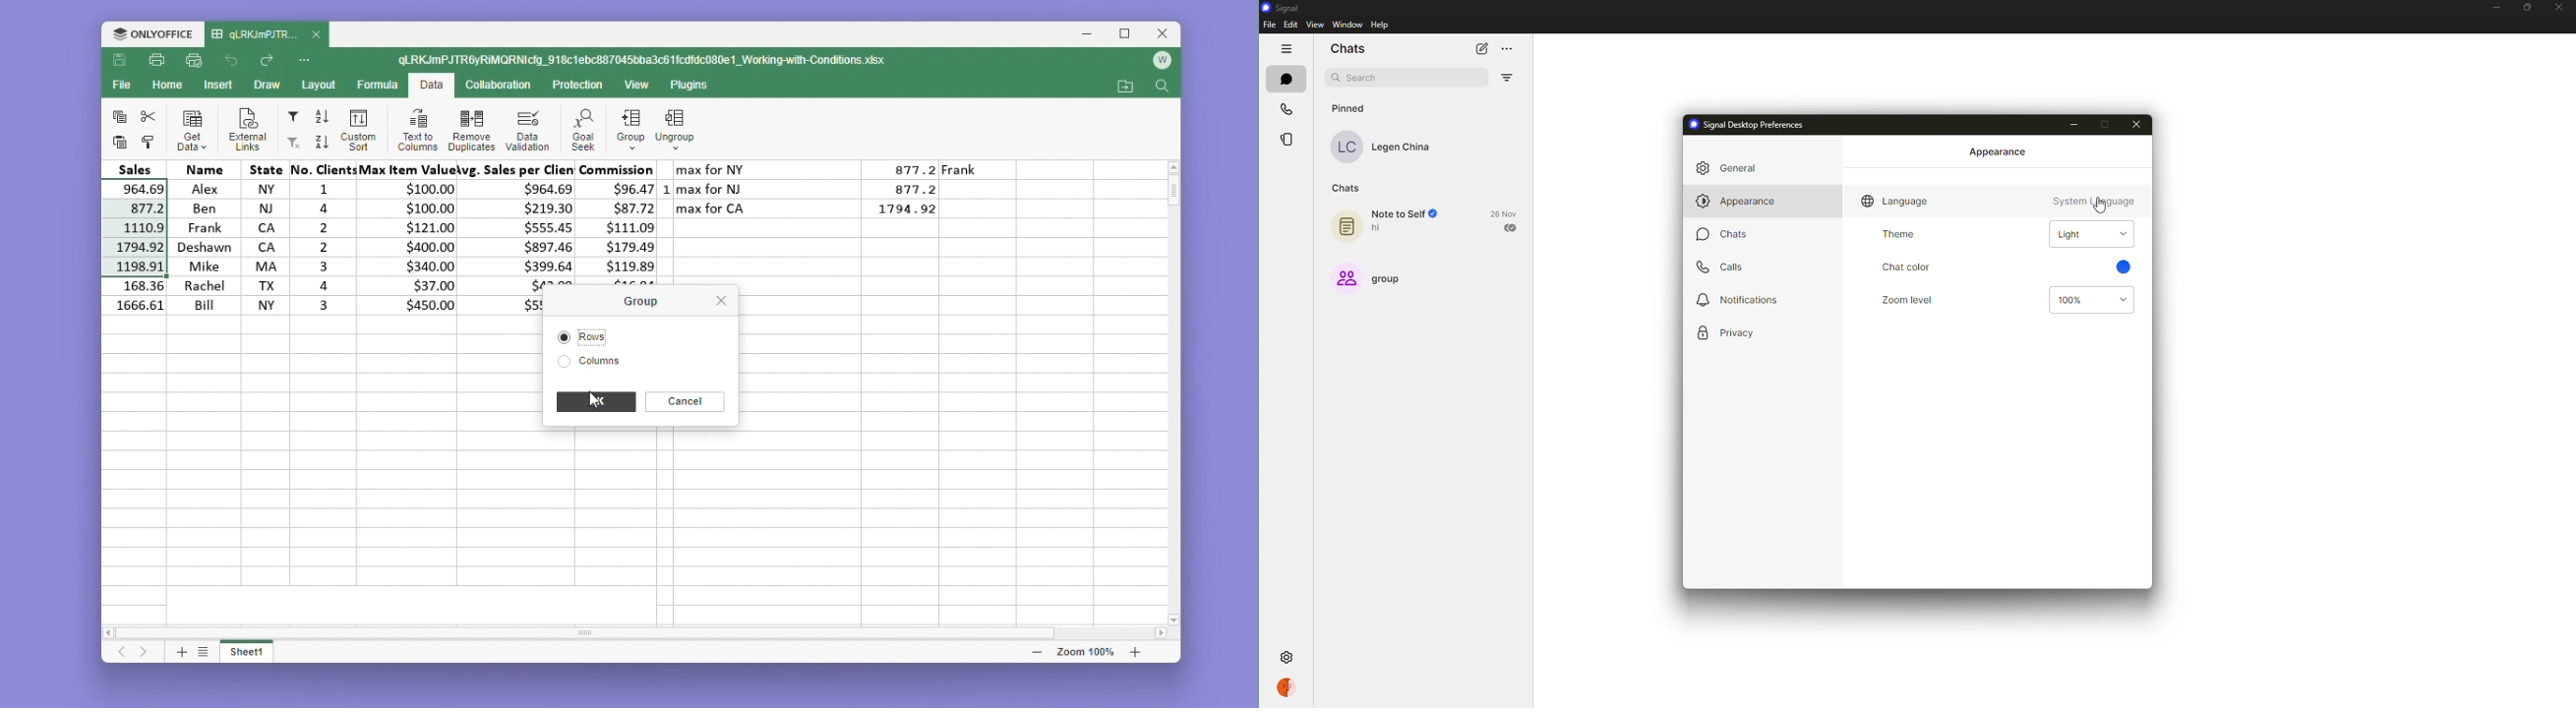  Describe the element at coordinates (414, 246) in the screenshot. I see `Data` at that location.